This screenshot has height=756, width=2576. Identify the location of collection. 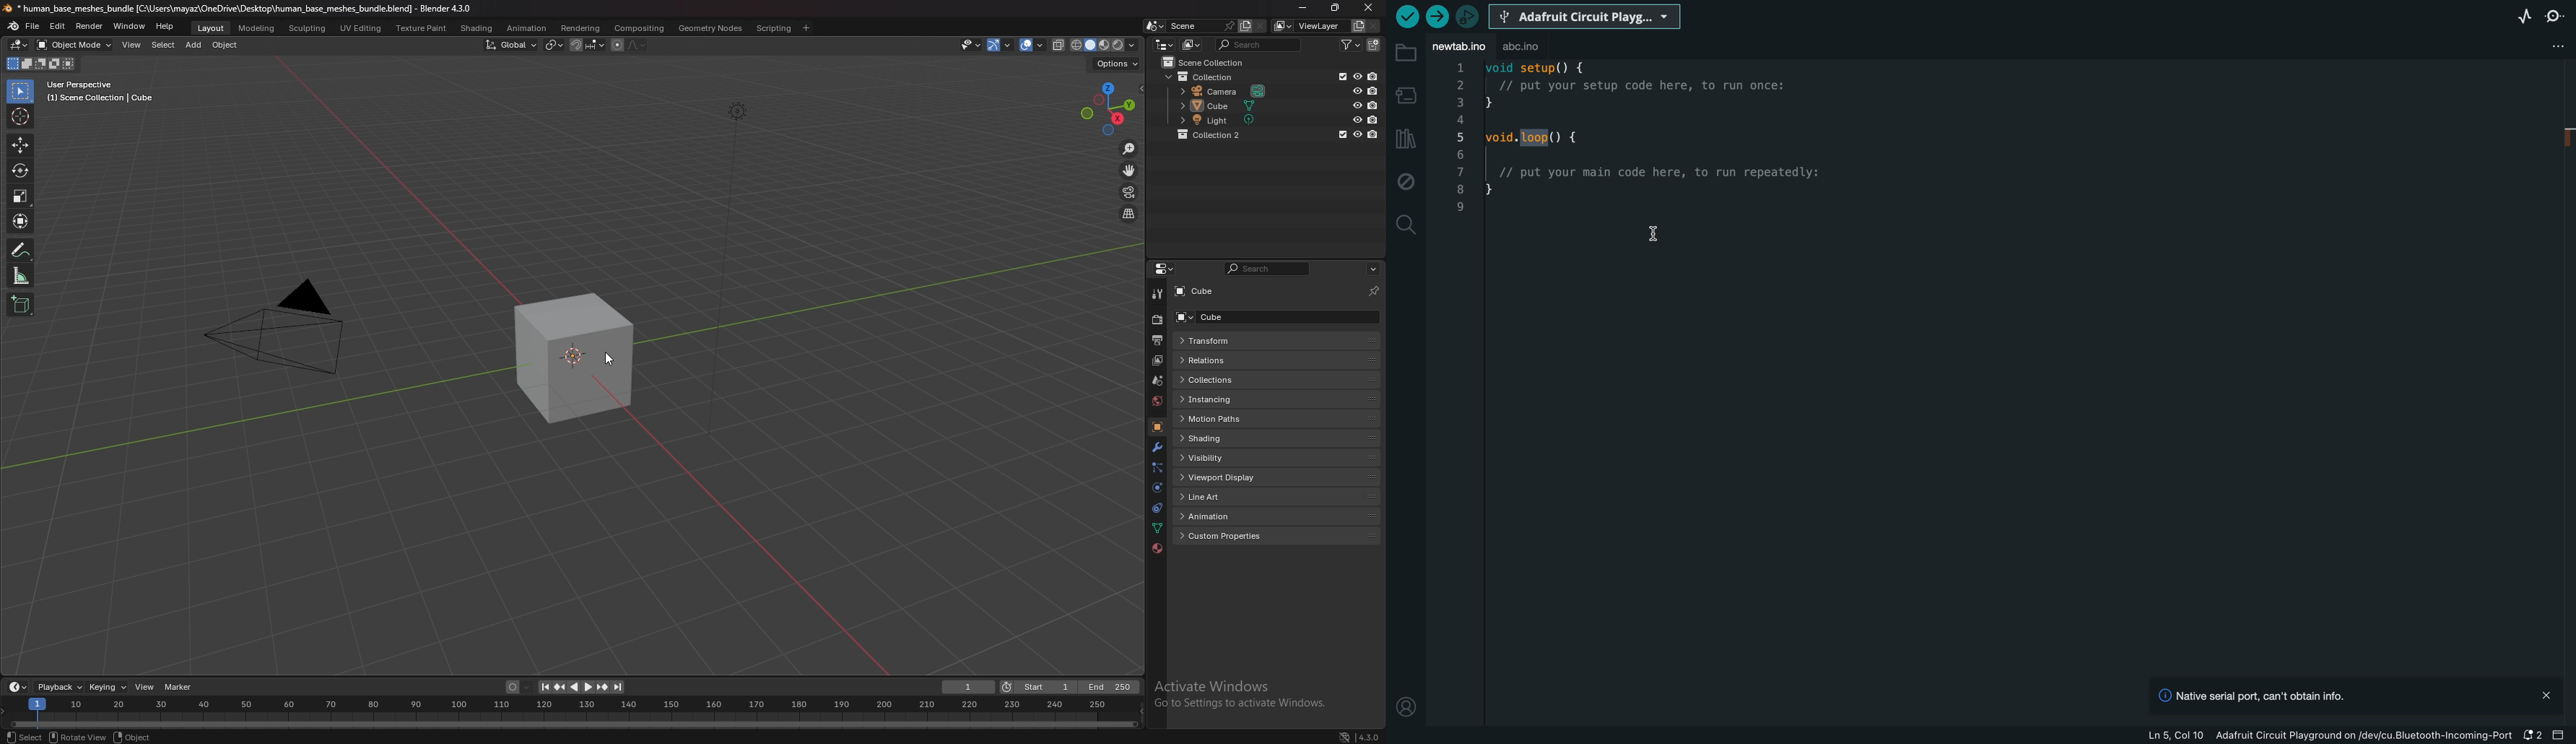
(1206, 76).